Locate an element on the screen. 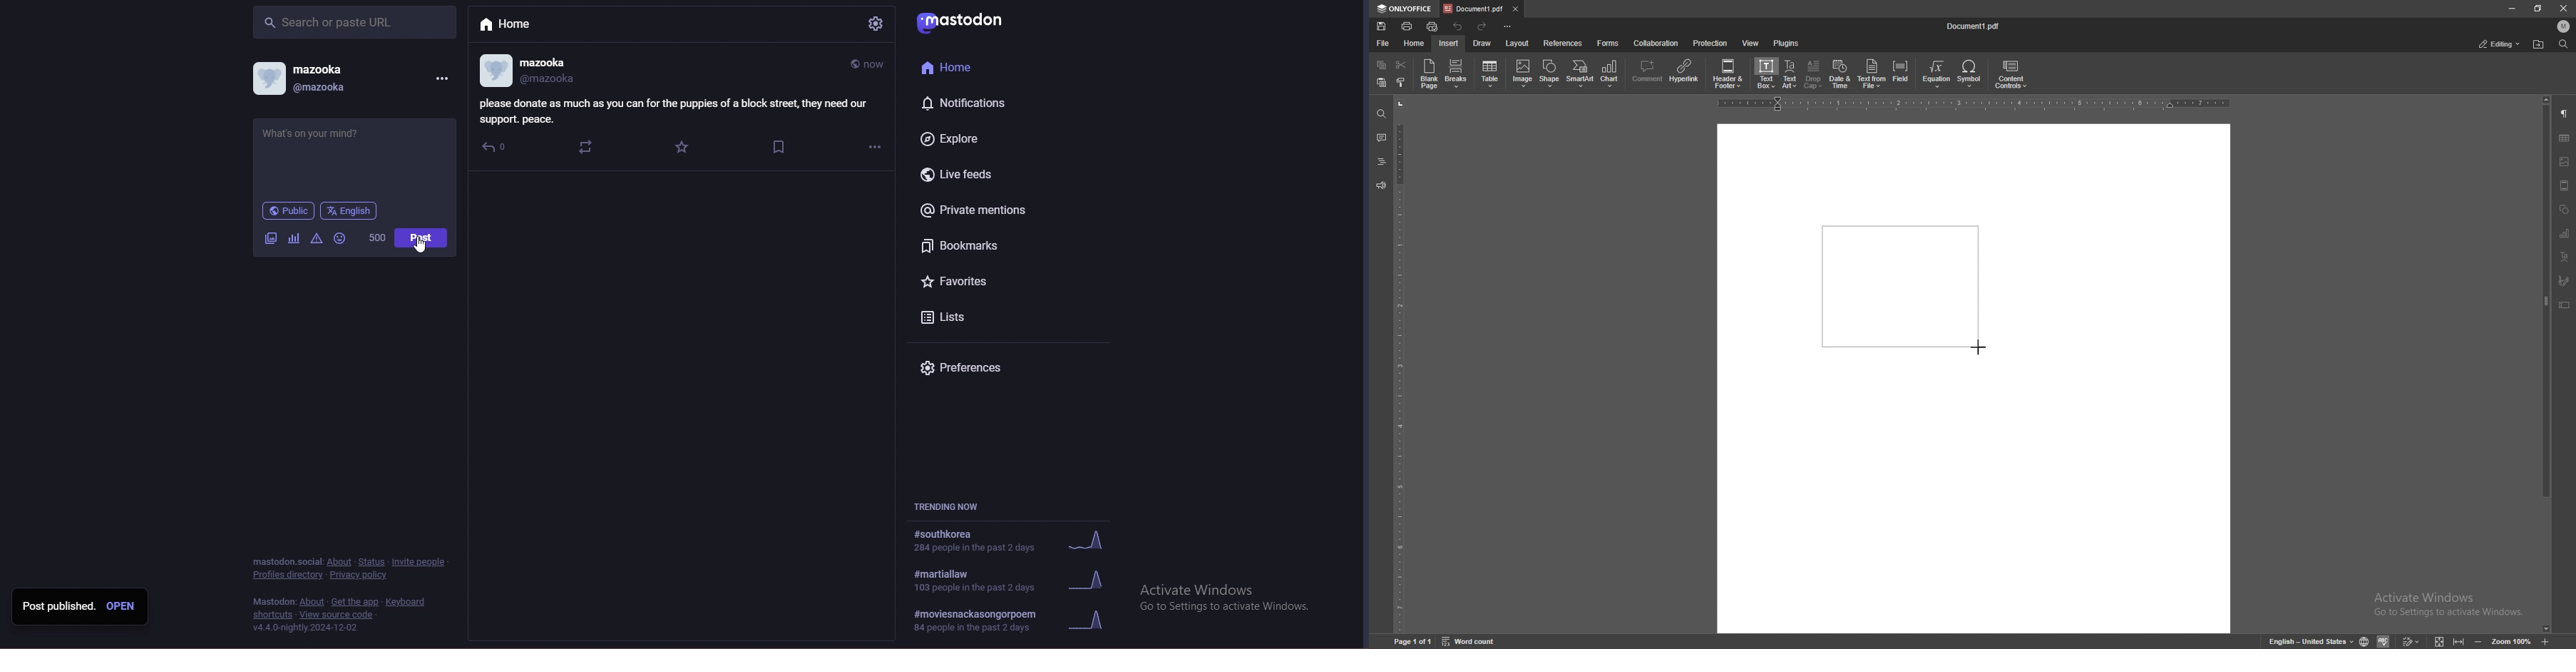  emoji is located at coordinates (343, 237).